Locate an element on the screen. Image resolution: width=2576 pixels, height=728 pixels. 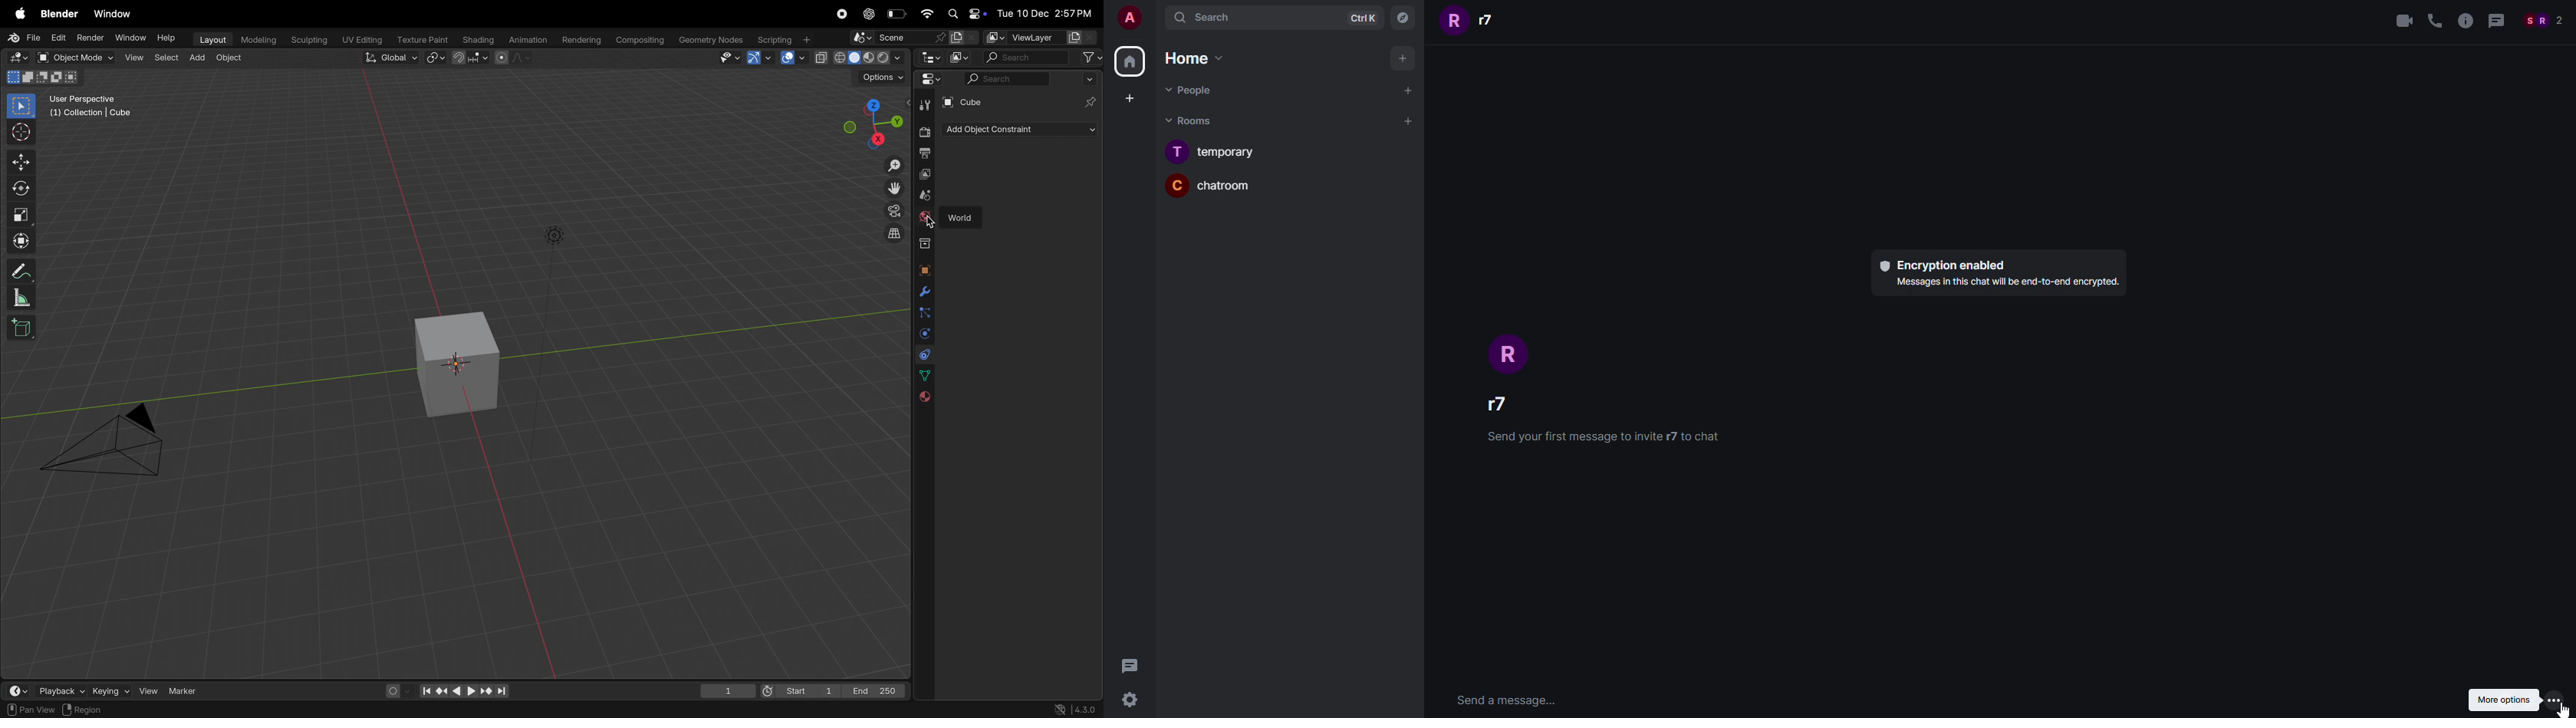
Poeple is located at coordinates (1188, 89).